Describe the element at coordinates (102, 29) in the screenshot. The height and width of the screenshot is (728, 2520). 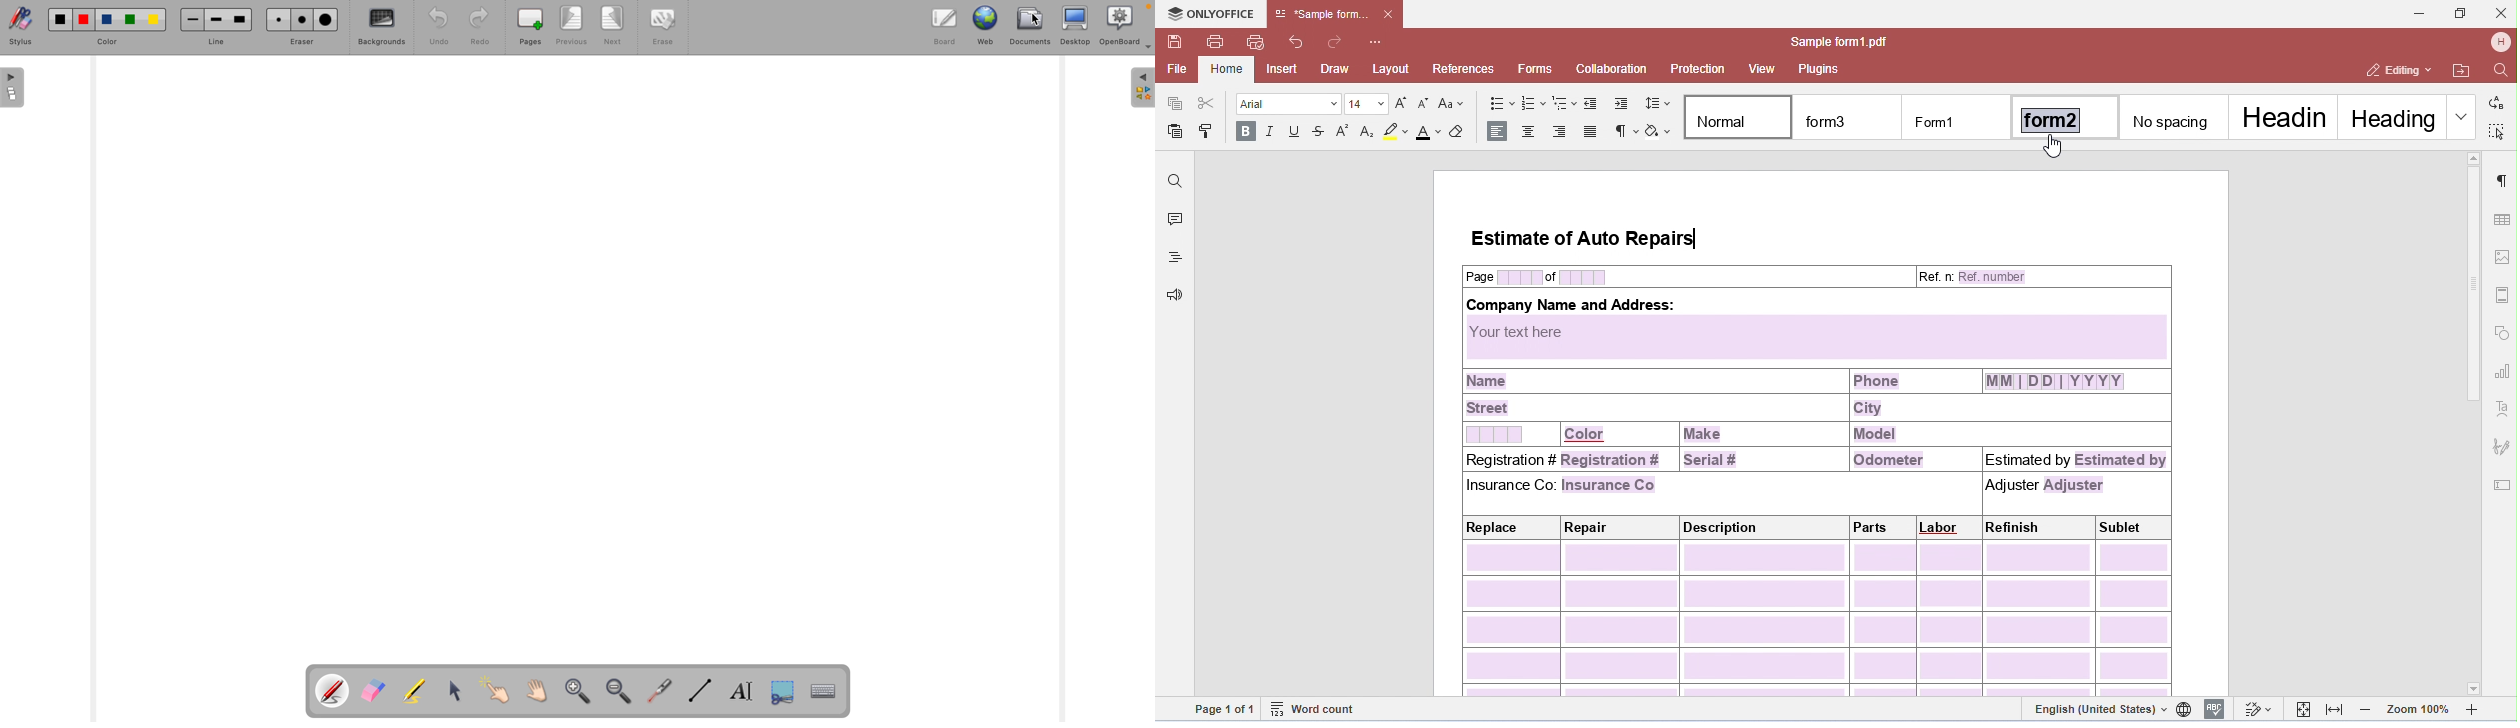
I see `color` at that location.